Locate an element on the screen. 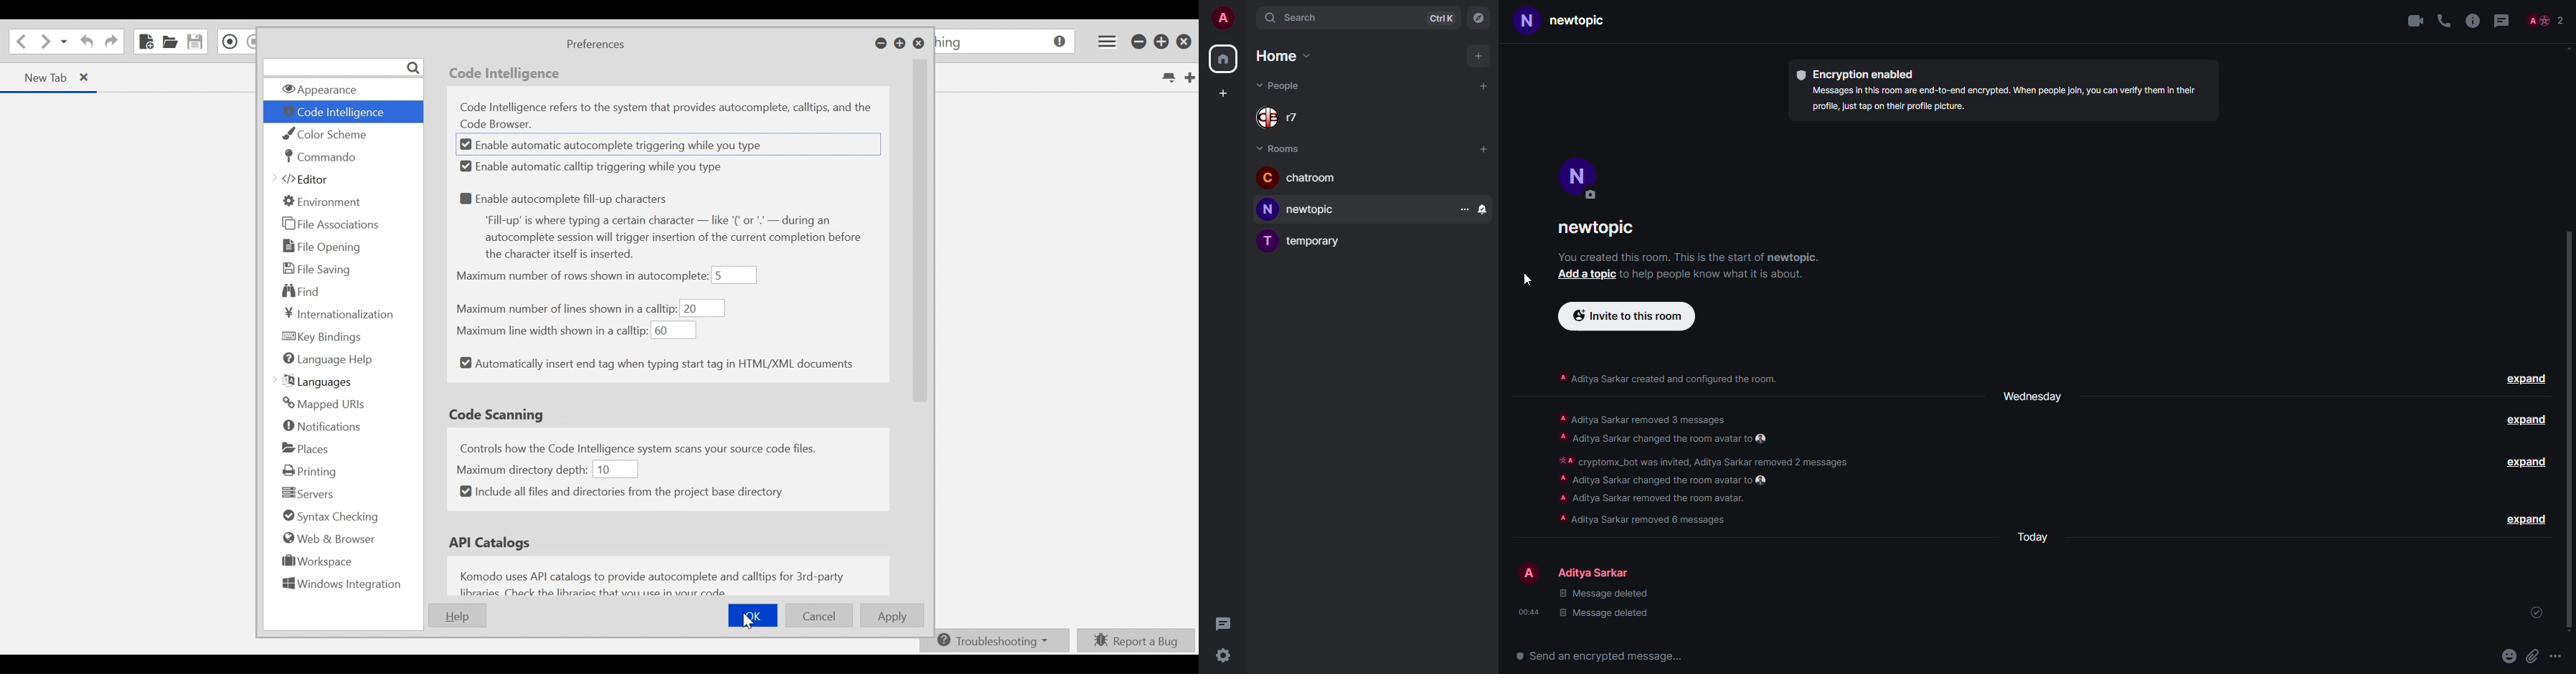 This screenshot has width=2576, height=700. add is located at coordinates (1222, 92).